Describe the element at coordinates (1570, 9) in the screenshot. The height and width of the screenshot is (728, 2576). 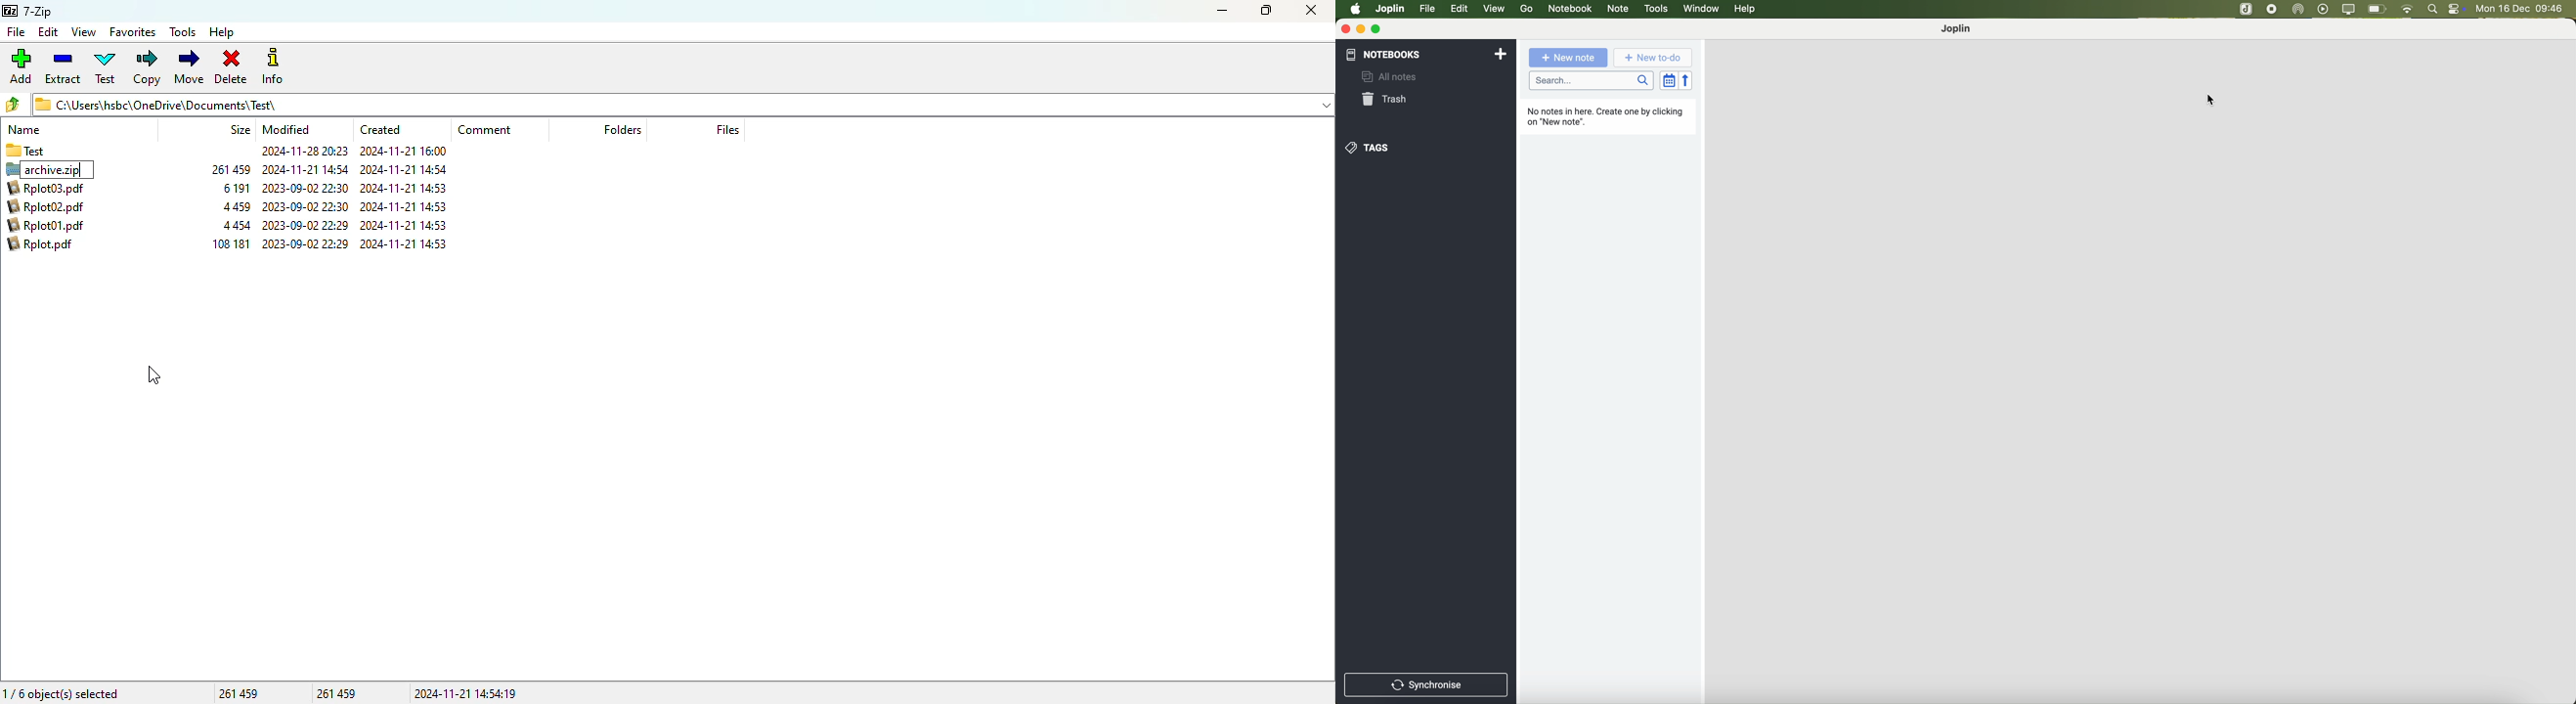
I see `notebook` at that location.